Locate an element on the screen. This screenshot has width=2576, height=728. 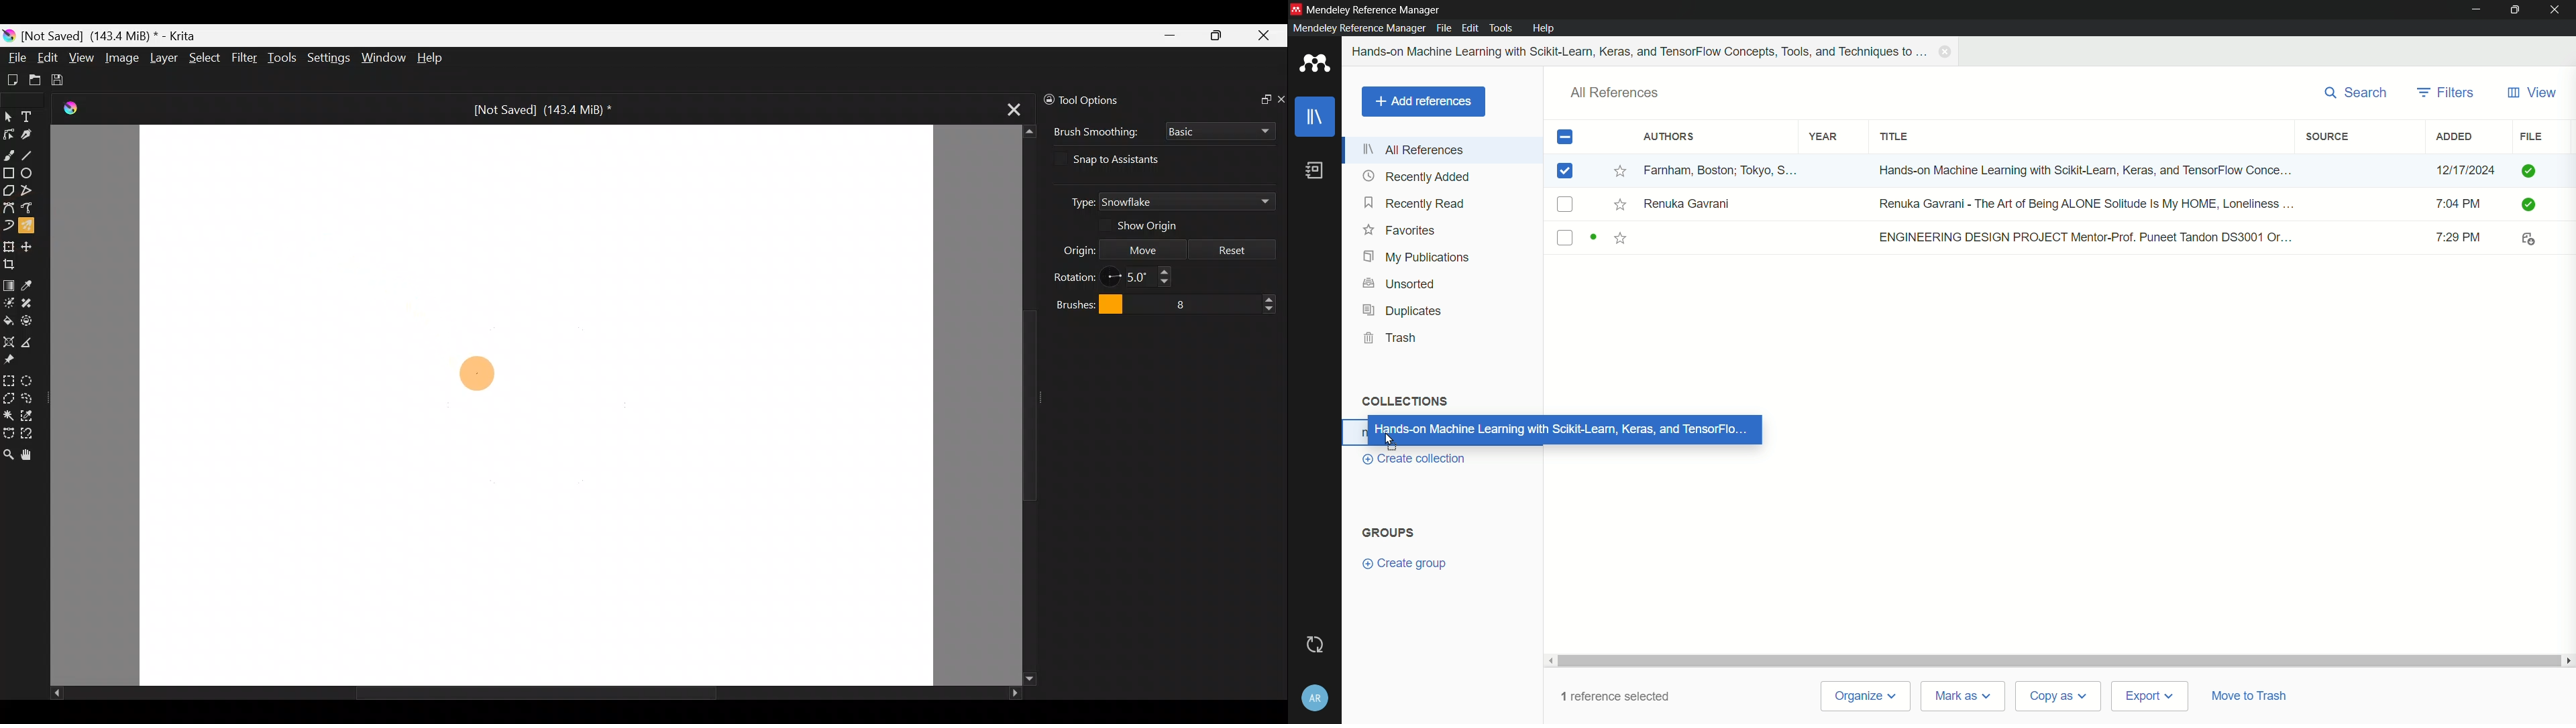
Close docker is located at coordinates (1280, 97).